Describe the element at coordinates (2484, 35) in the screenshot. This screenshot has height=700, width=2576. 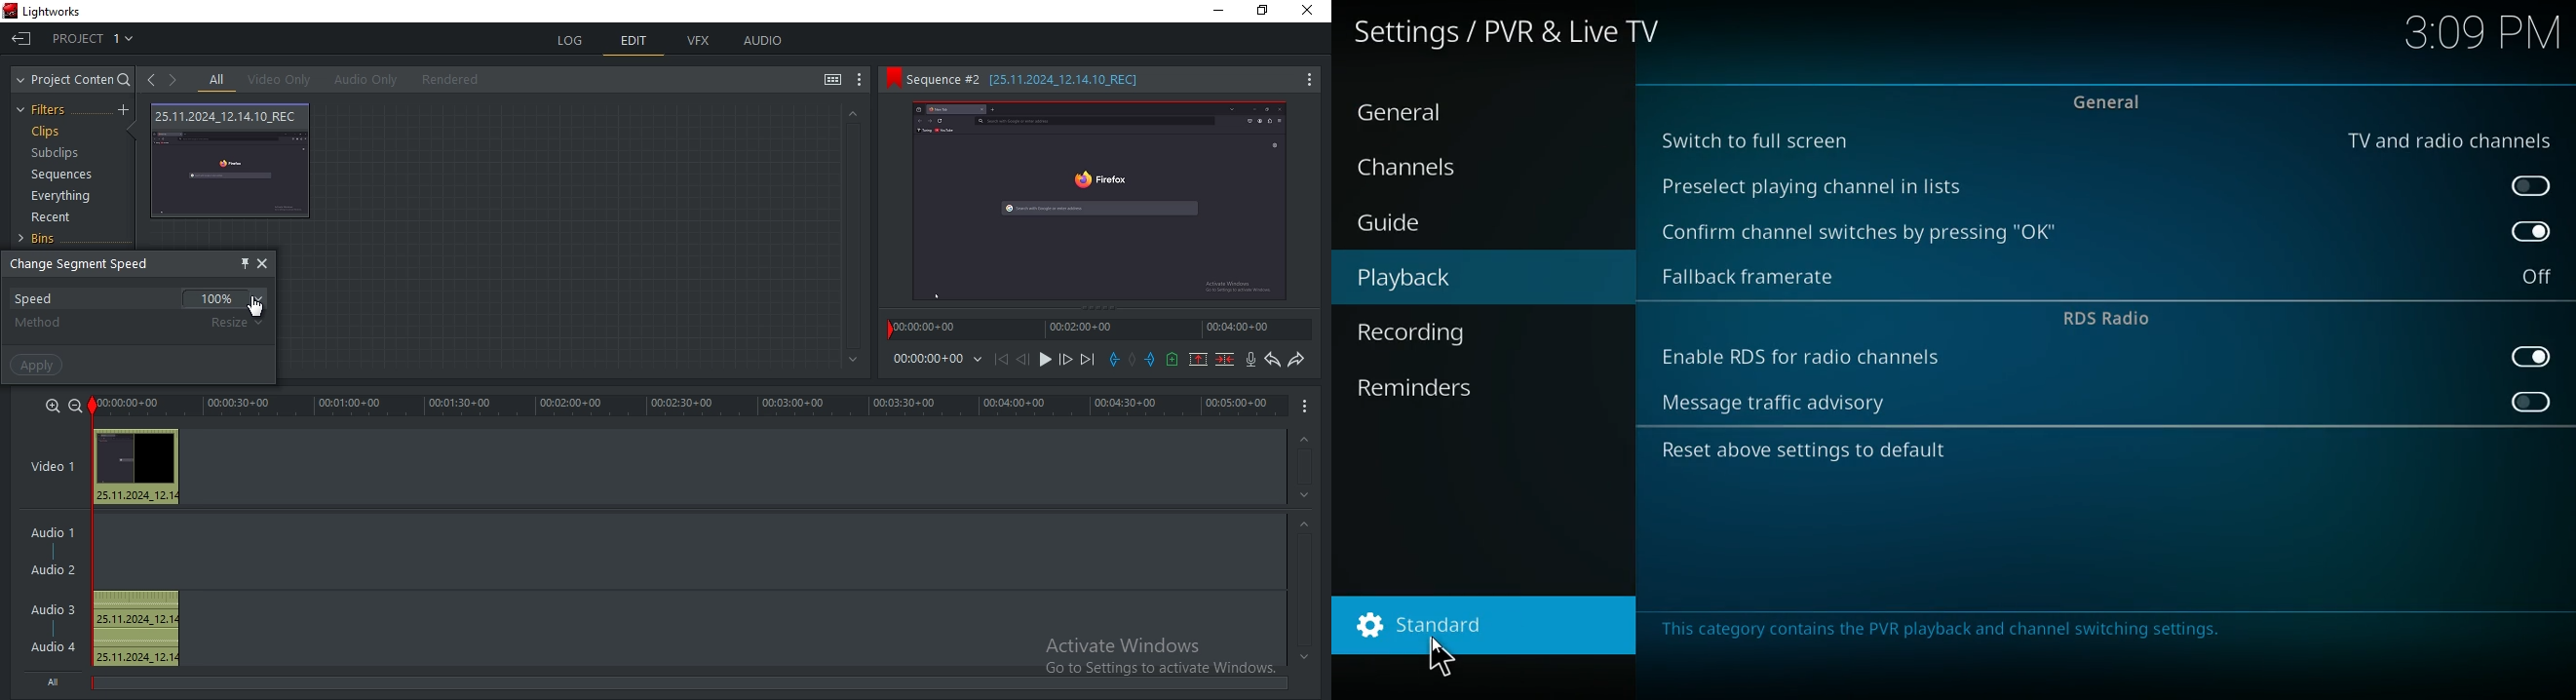
I see `time` at that location.